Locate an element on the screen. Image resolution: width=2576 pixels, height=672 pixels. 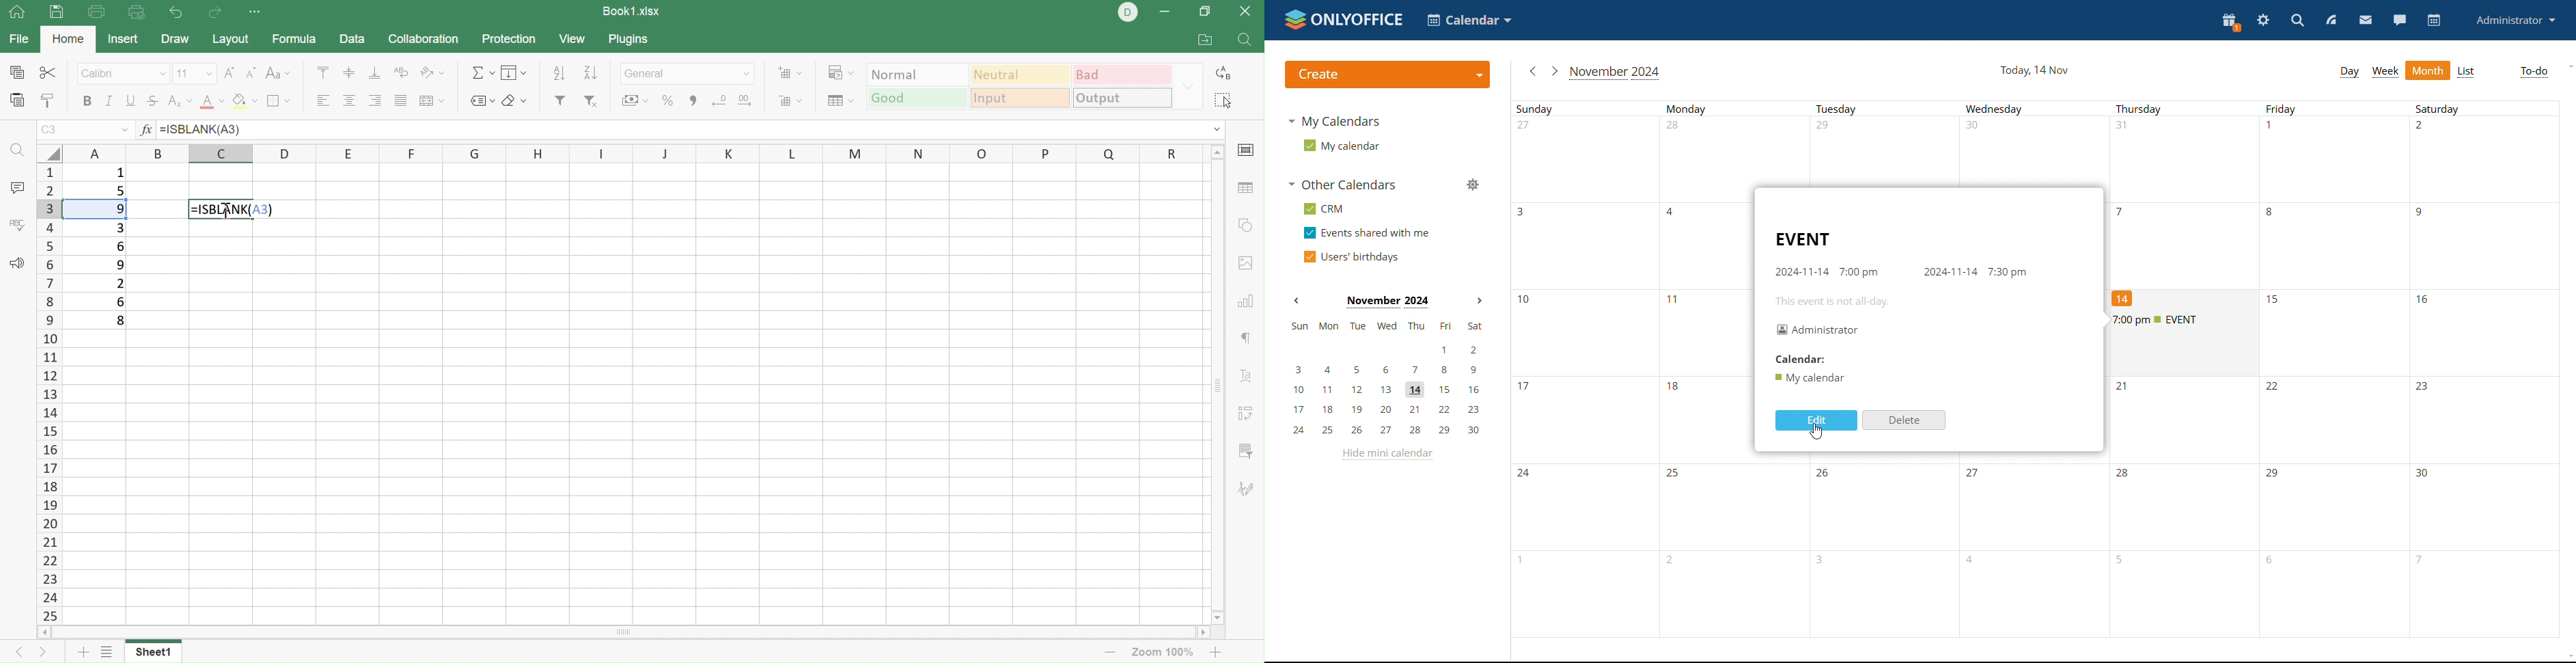
Fill color is located at coordinates (244, 100).